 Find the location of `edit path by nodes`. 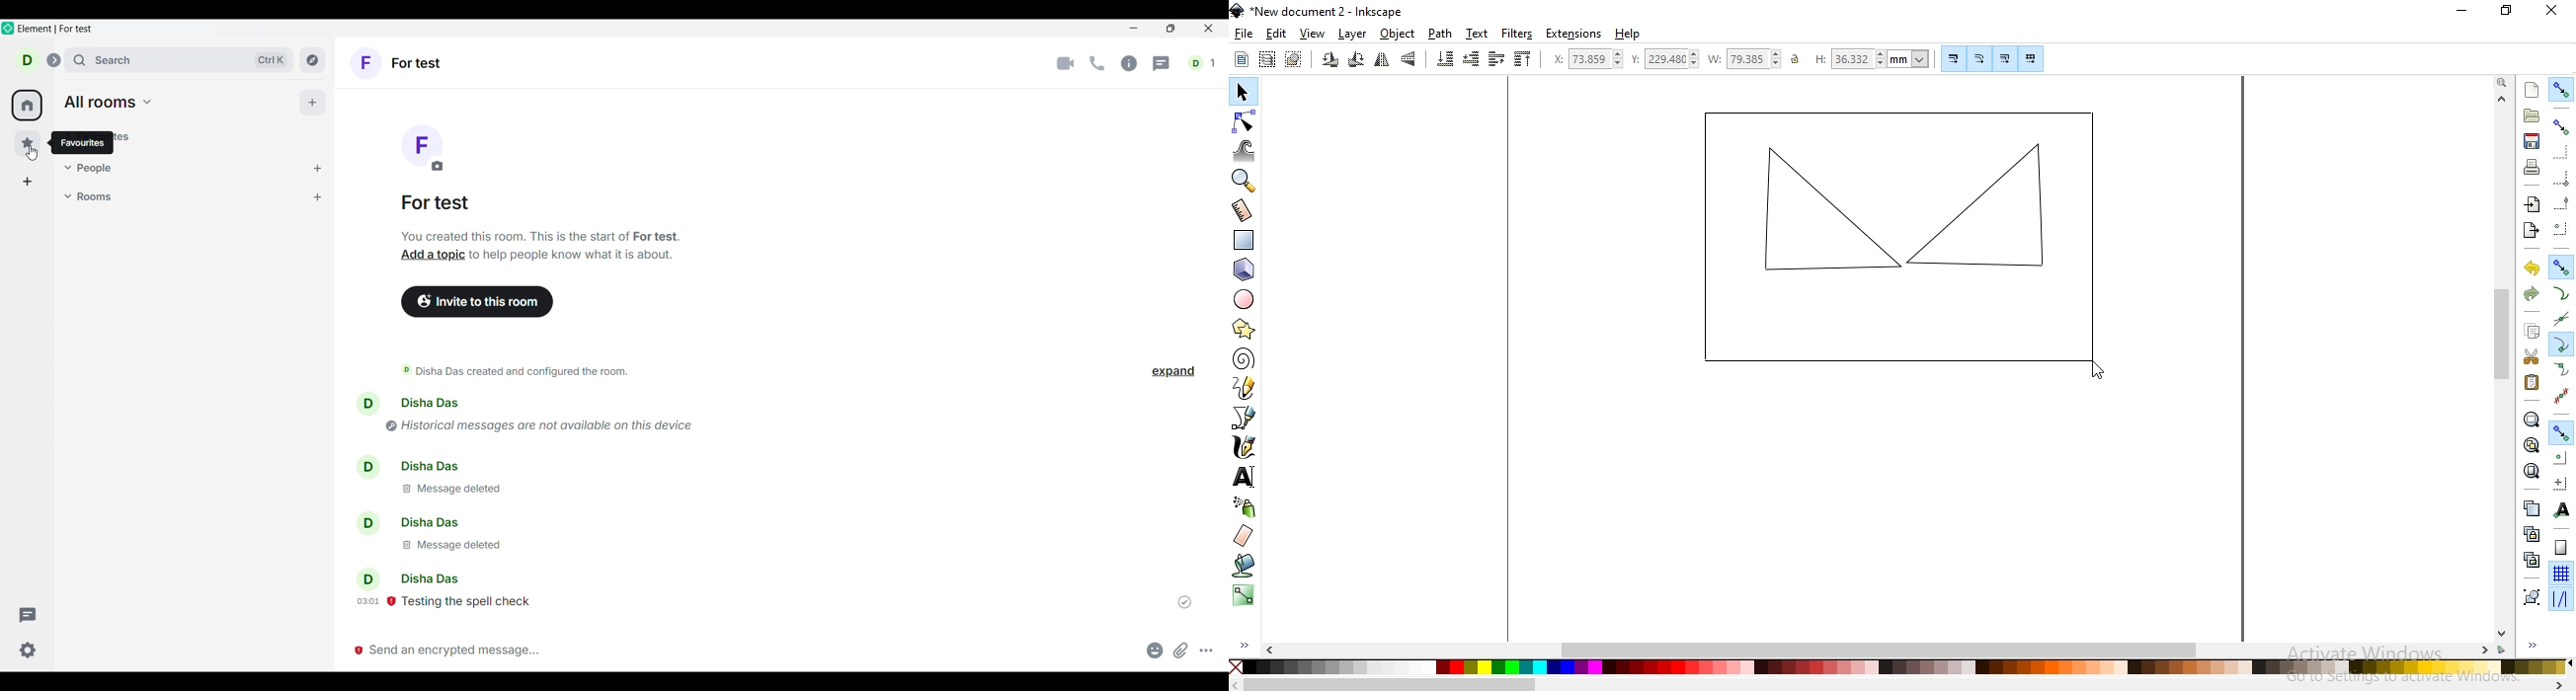

edit path by nodes is located at coordinates (1244, 124).